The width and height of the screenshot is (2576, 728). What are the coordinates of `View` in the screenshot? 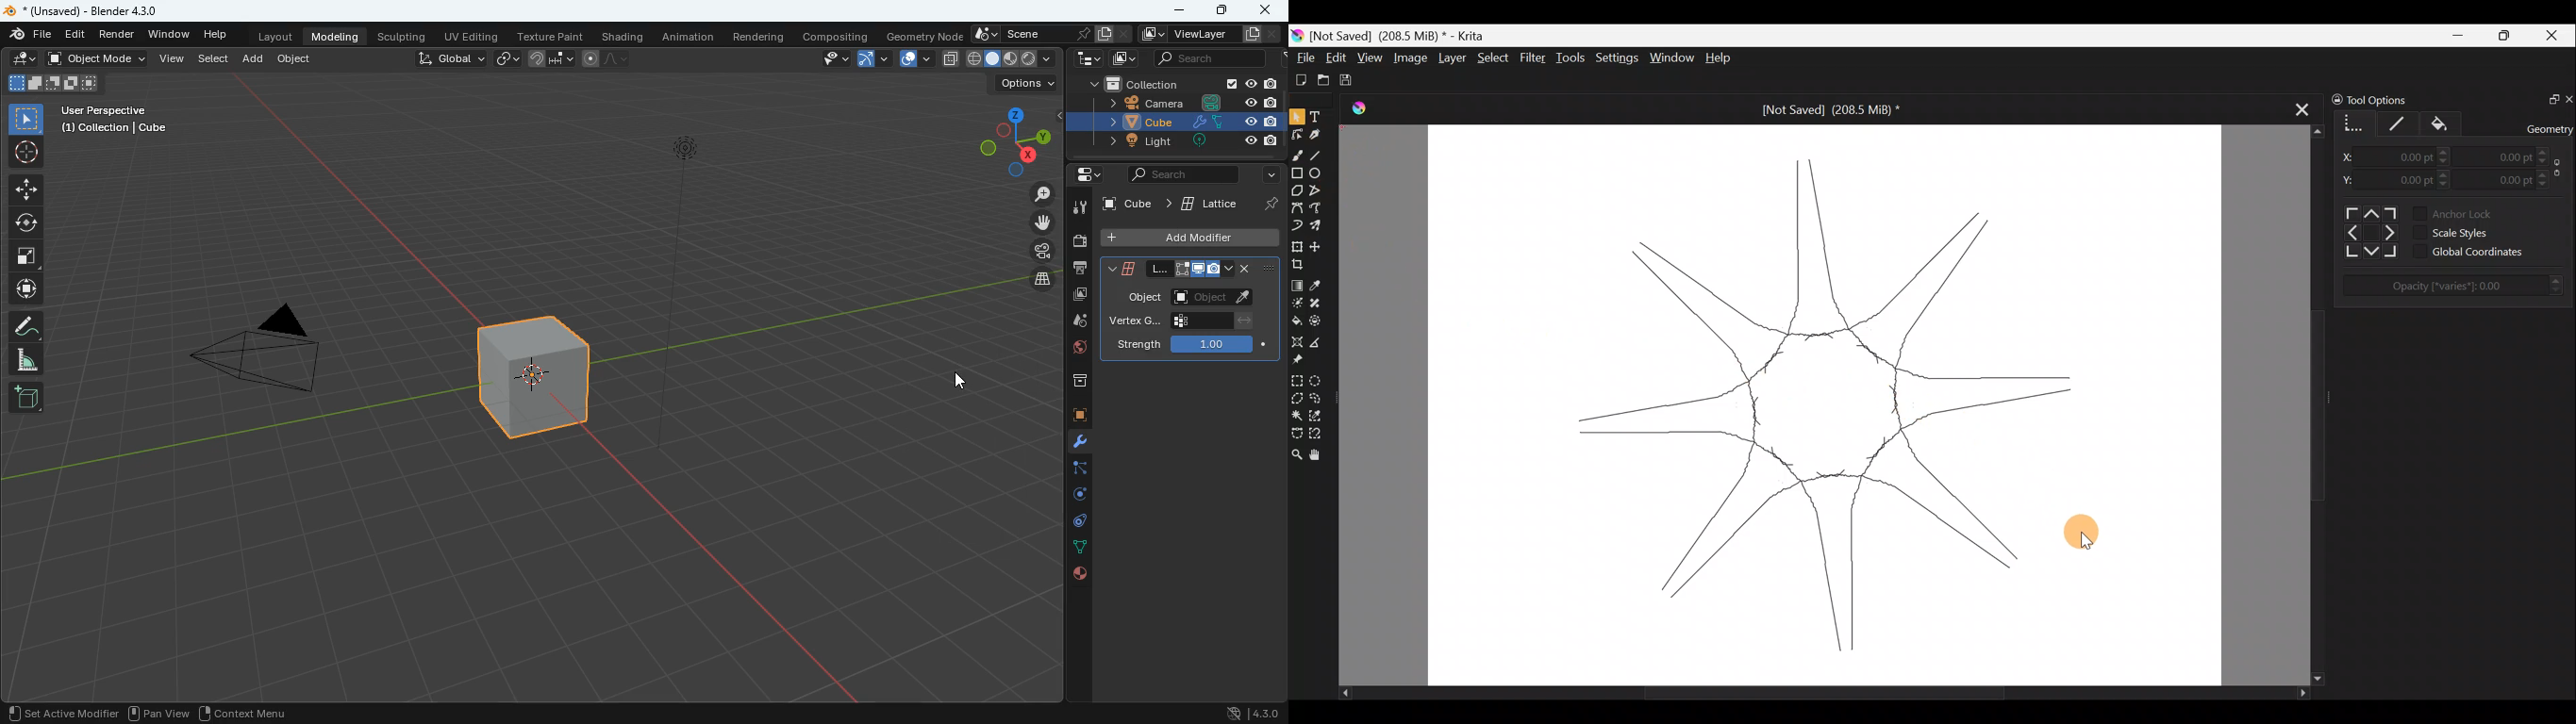 It's located at (1370, 58).